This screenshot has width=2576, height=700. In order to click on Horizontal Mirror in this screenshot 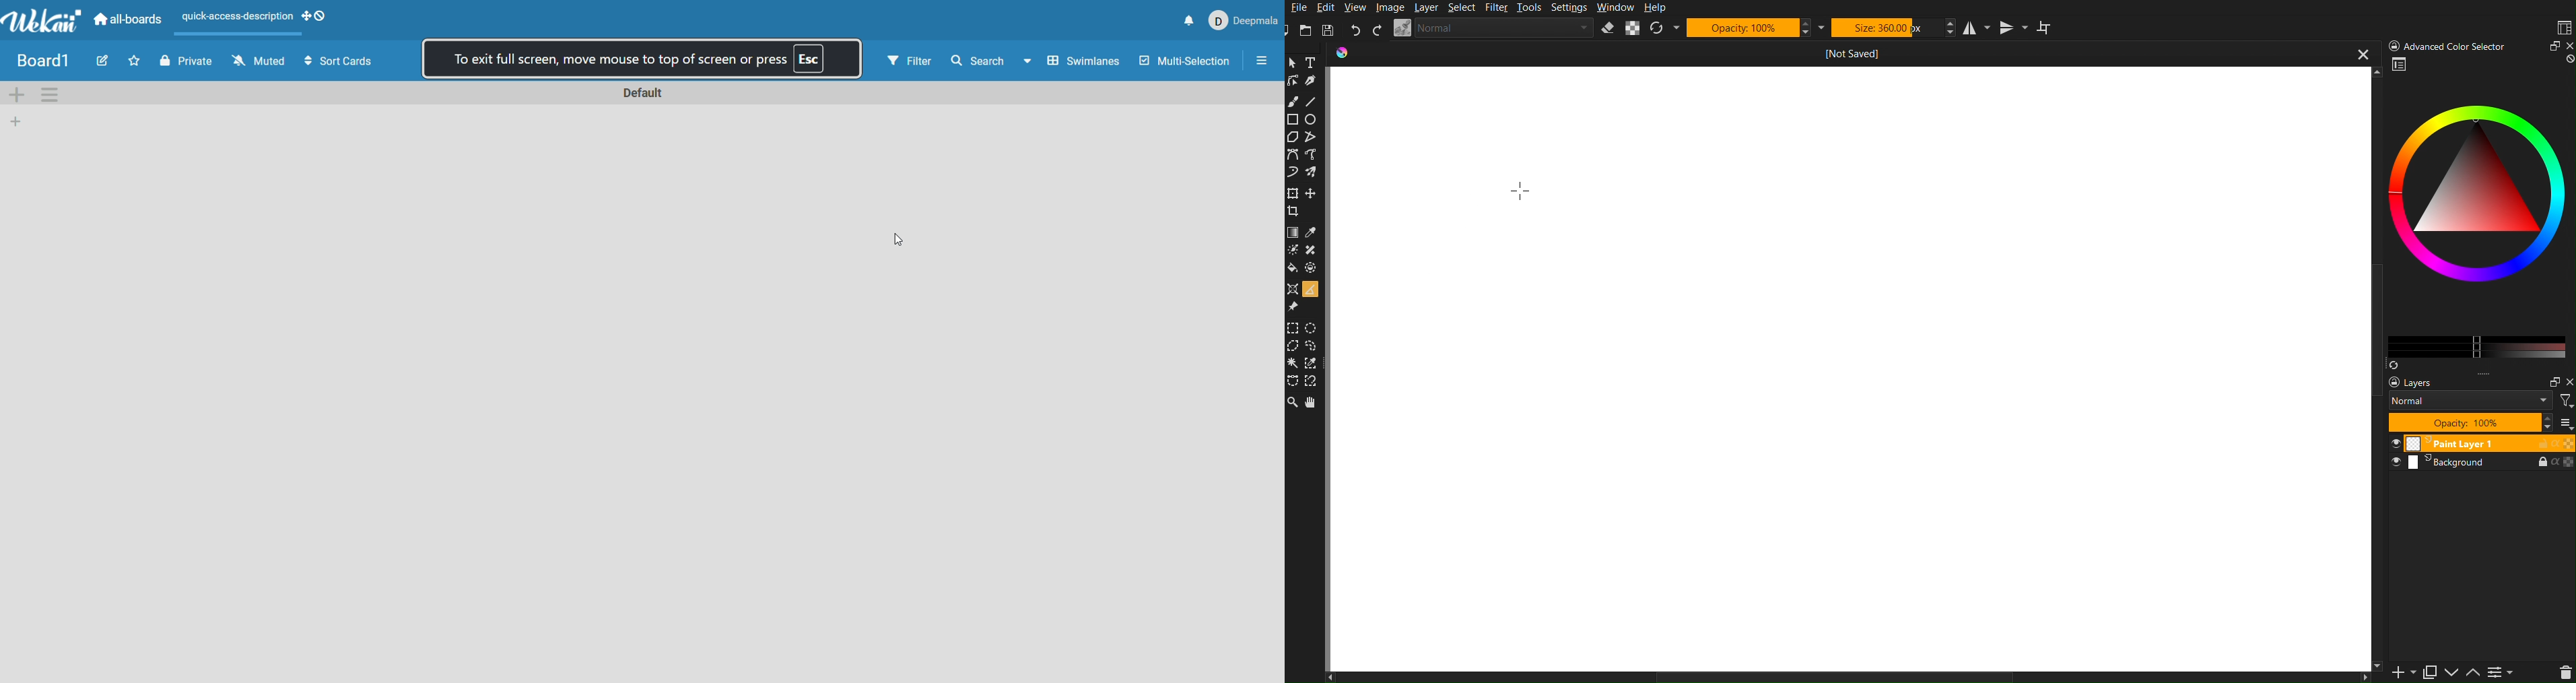, I will do `click(1973, 27)`.